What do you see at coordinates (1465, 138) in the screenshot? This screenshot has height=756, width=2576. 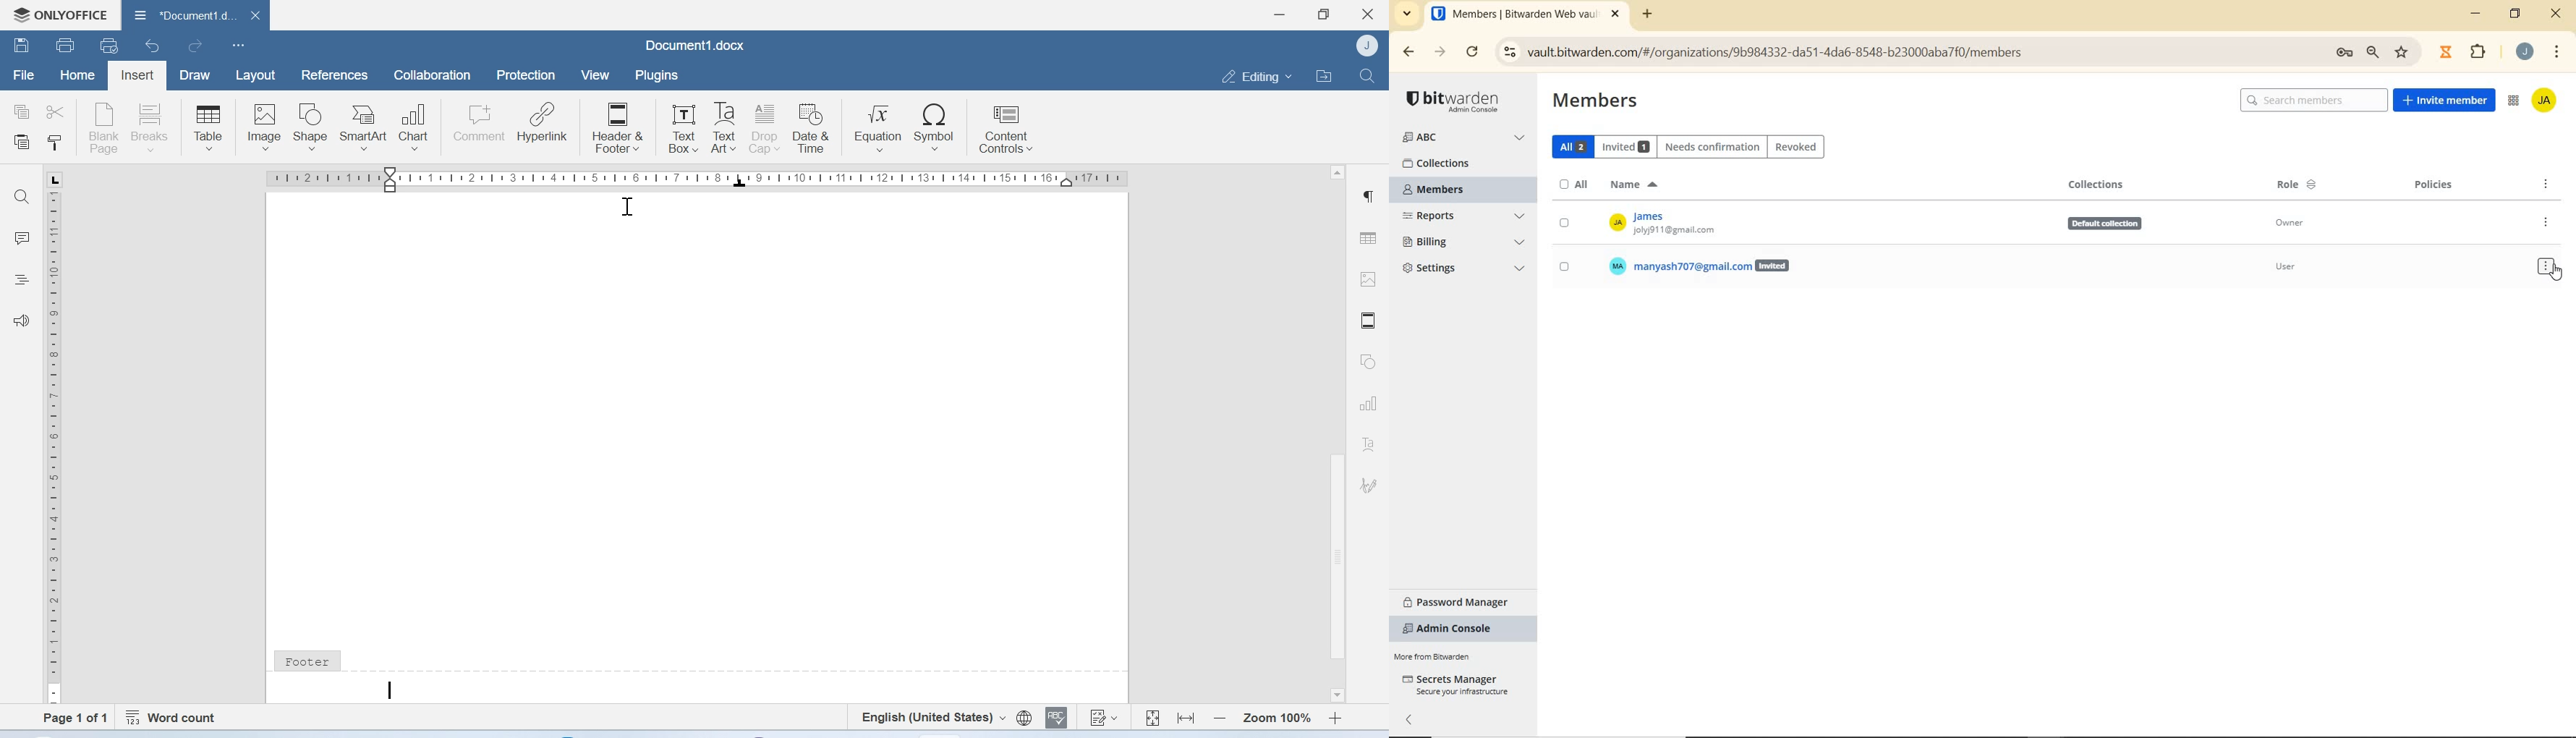 I see `ORGANIZATION NAME` at bounding box center [1465, 138].